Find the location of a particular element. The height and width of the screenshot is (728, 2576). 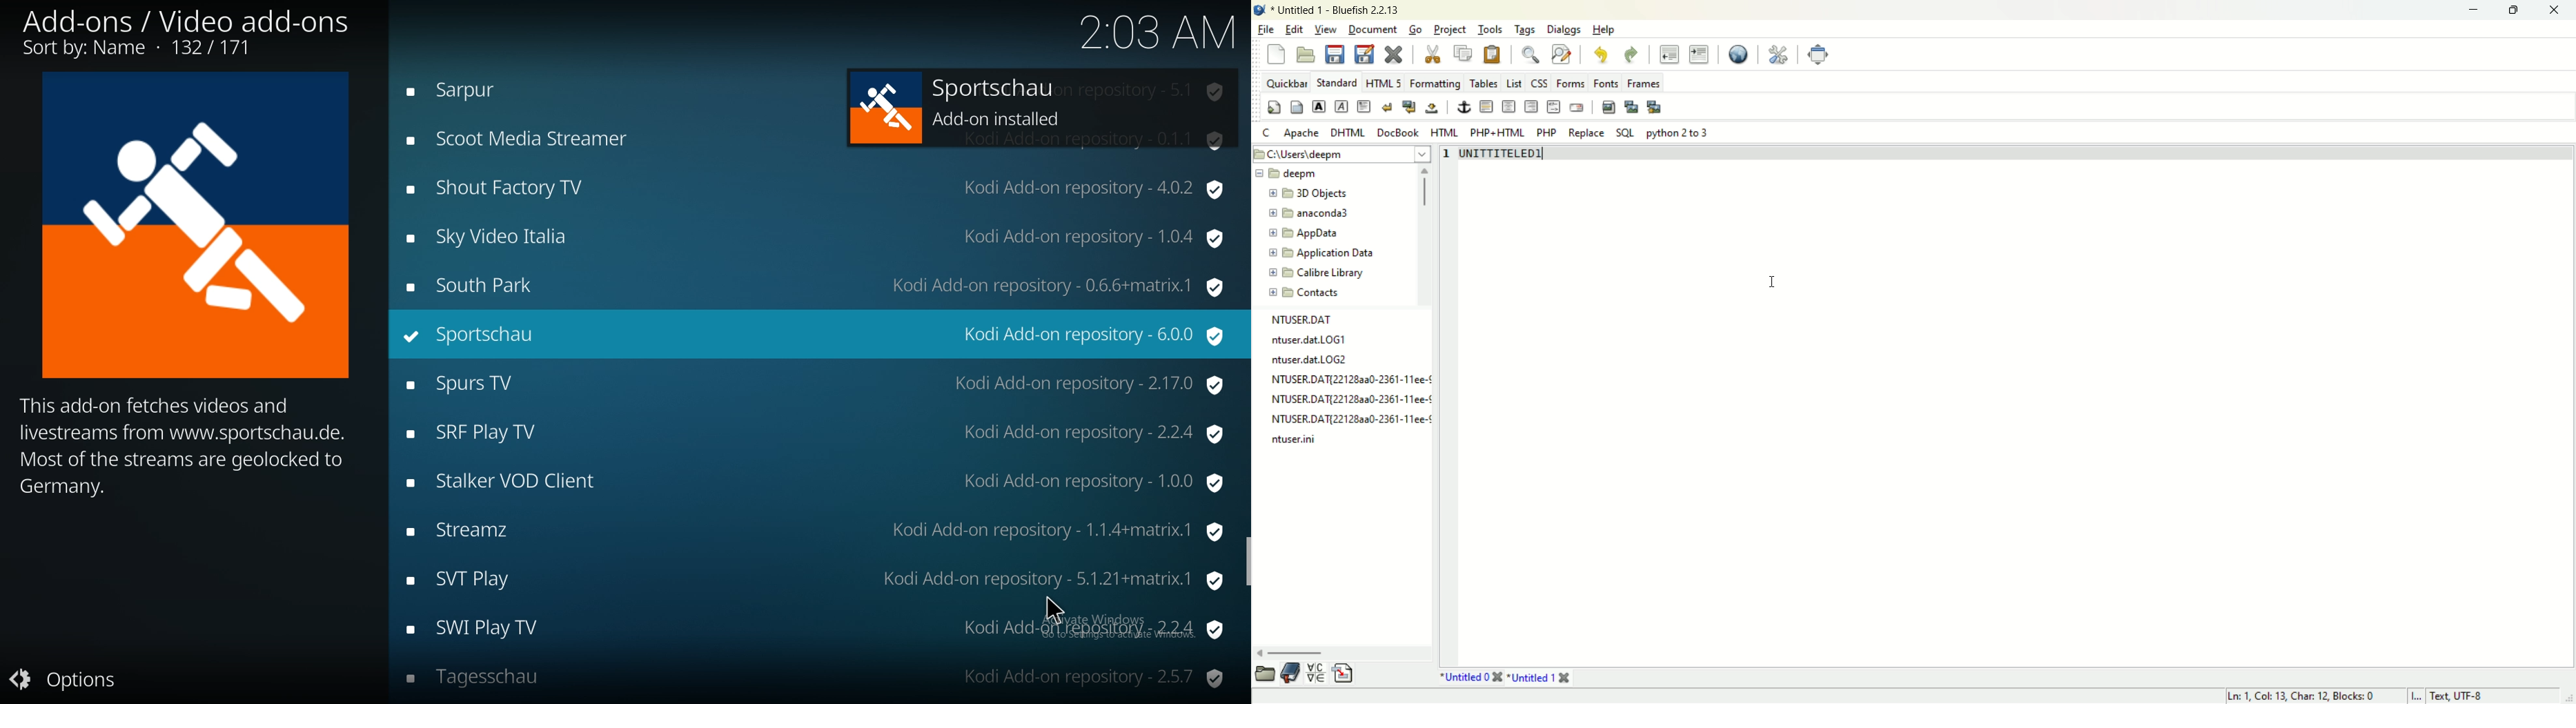

calibre library is located at coordinates (1318, 273).